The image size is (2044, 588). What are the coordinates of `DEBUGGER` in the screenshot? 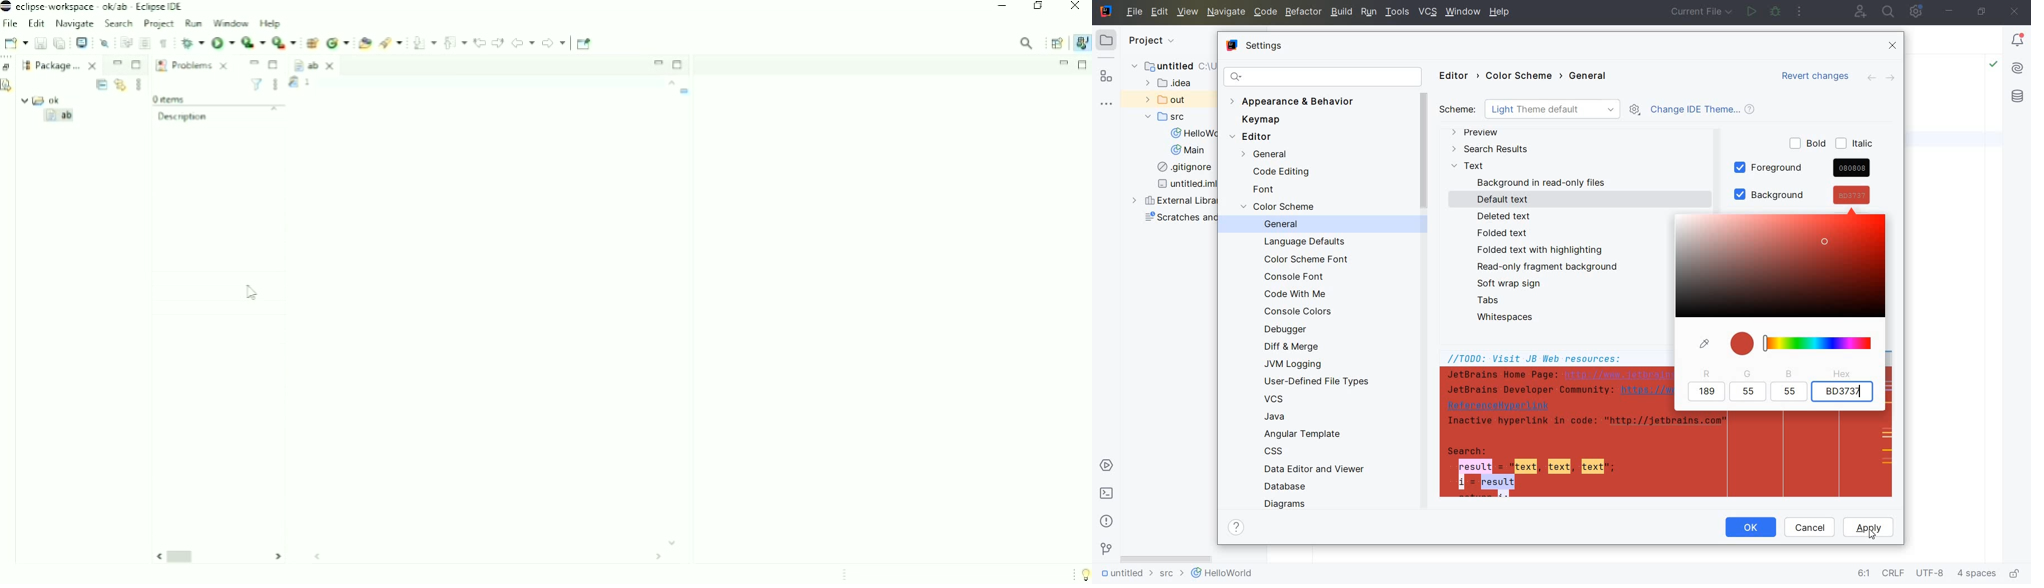 It's located at (1289, 331).